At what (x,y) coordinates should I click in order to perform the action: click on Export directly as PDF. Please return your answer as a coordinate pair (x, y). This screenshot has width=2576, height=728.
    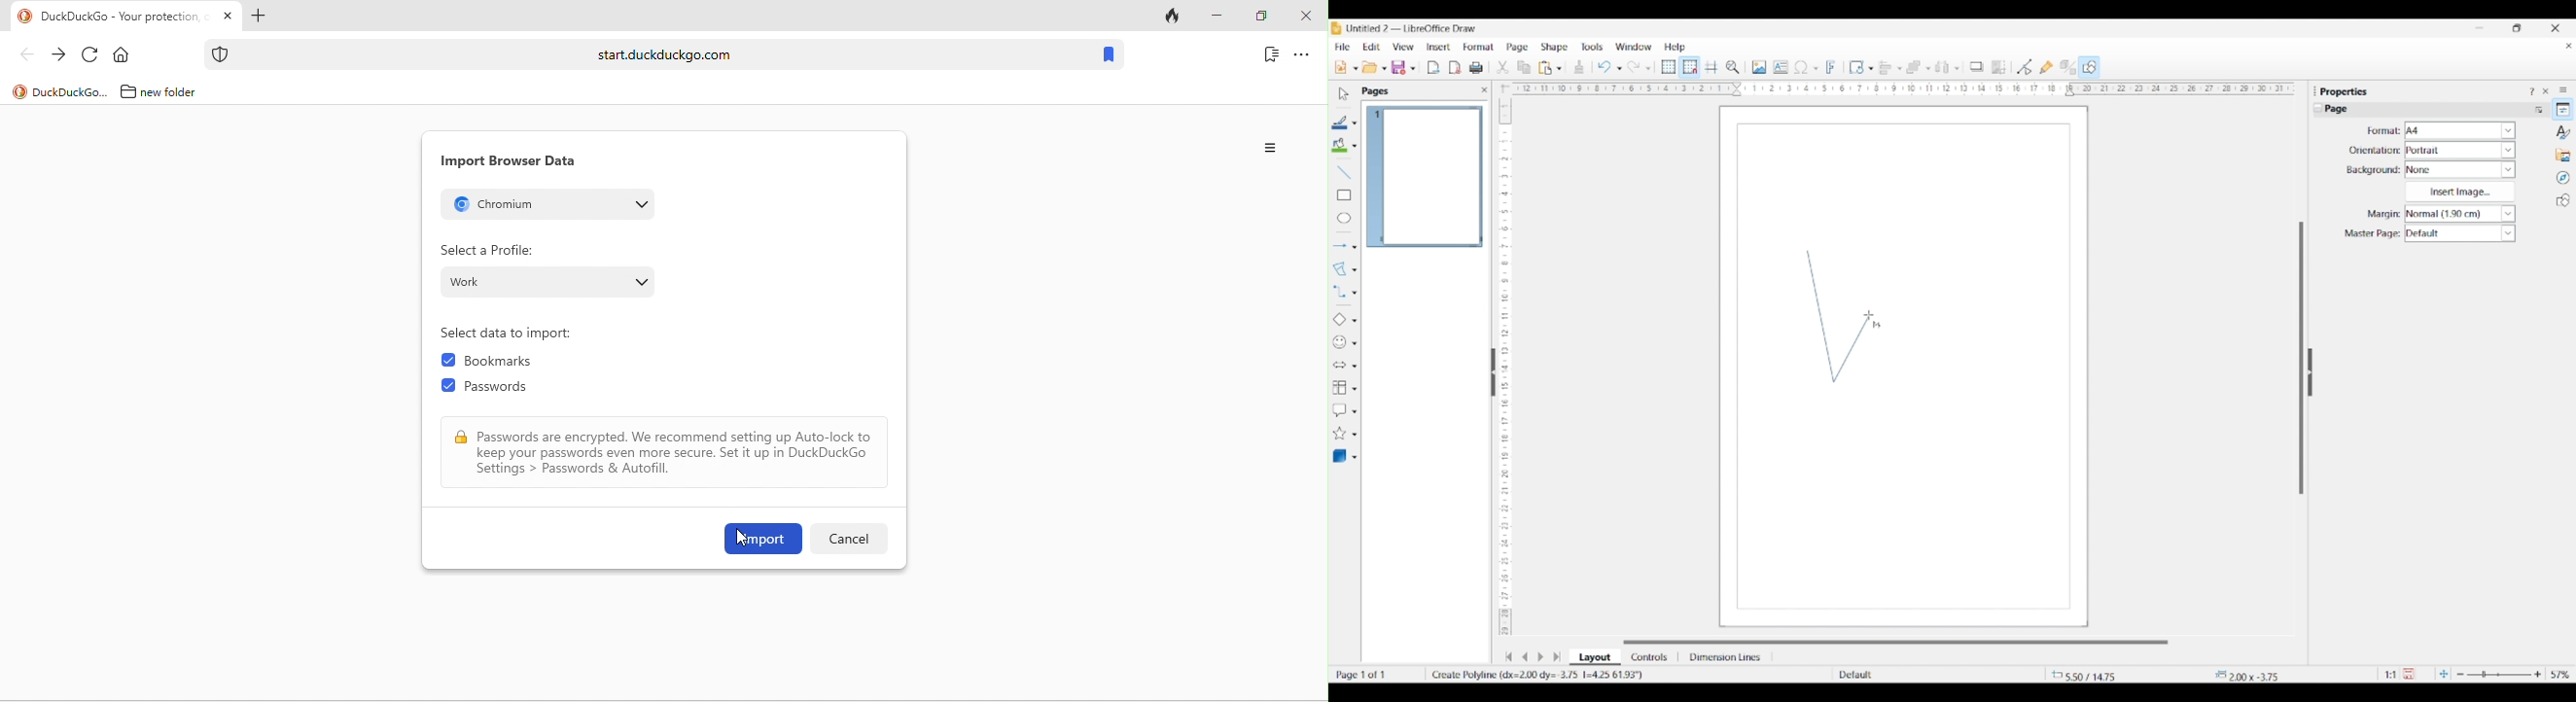
    Looking at the image, I should click on (1455, 68).